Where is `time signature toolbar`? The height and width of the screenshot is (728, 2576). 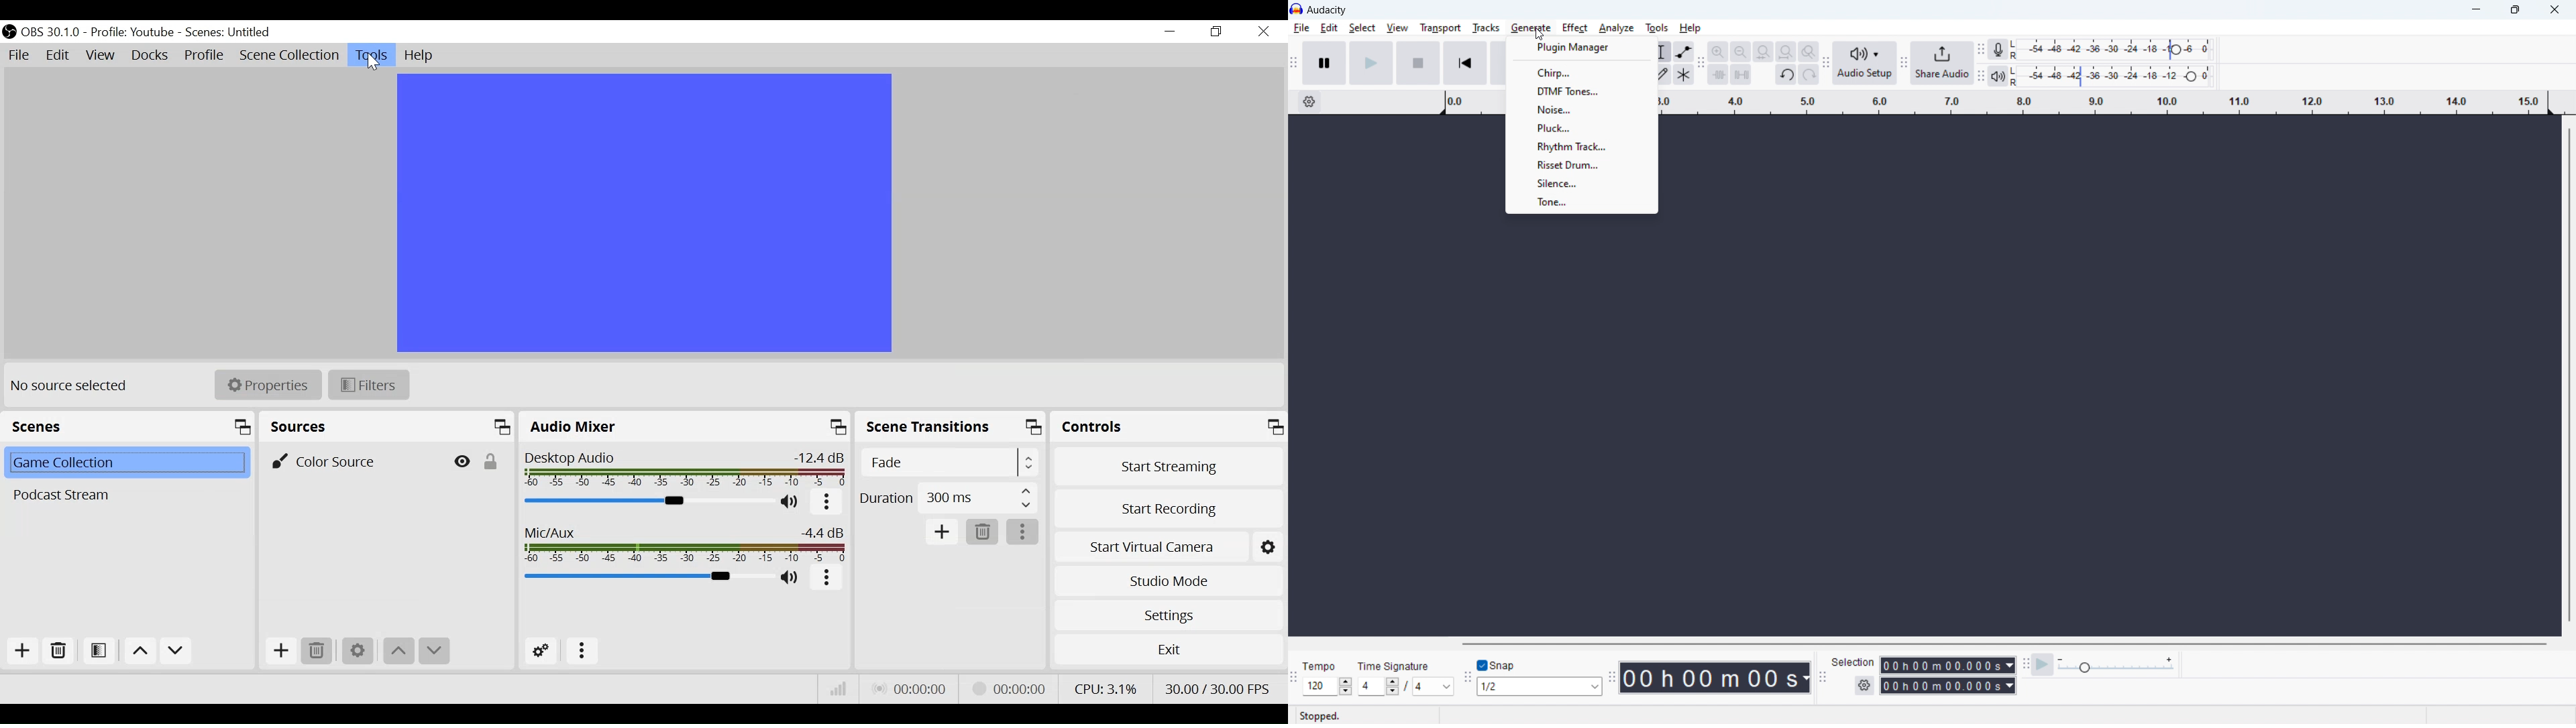
time signature toolbar is located at coordinates (1295, 679).